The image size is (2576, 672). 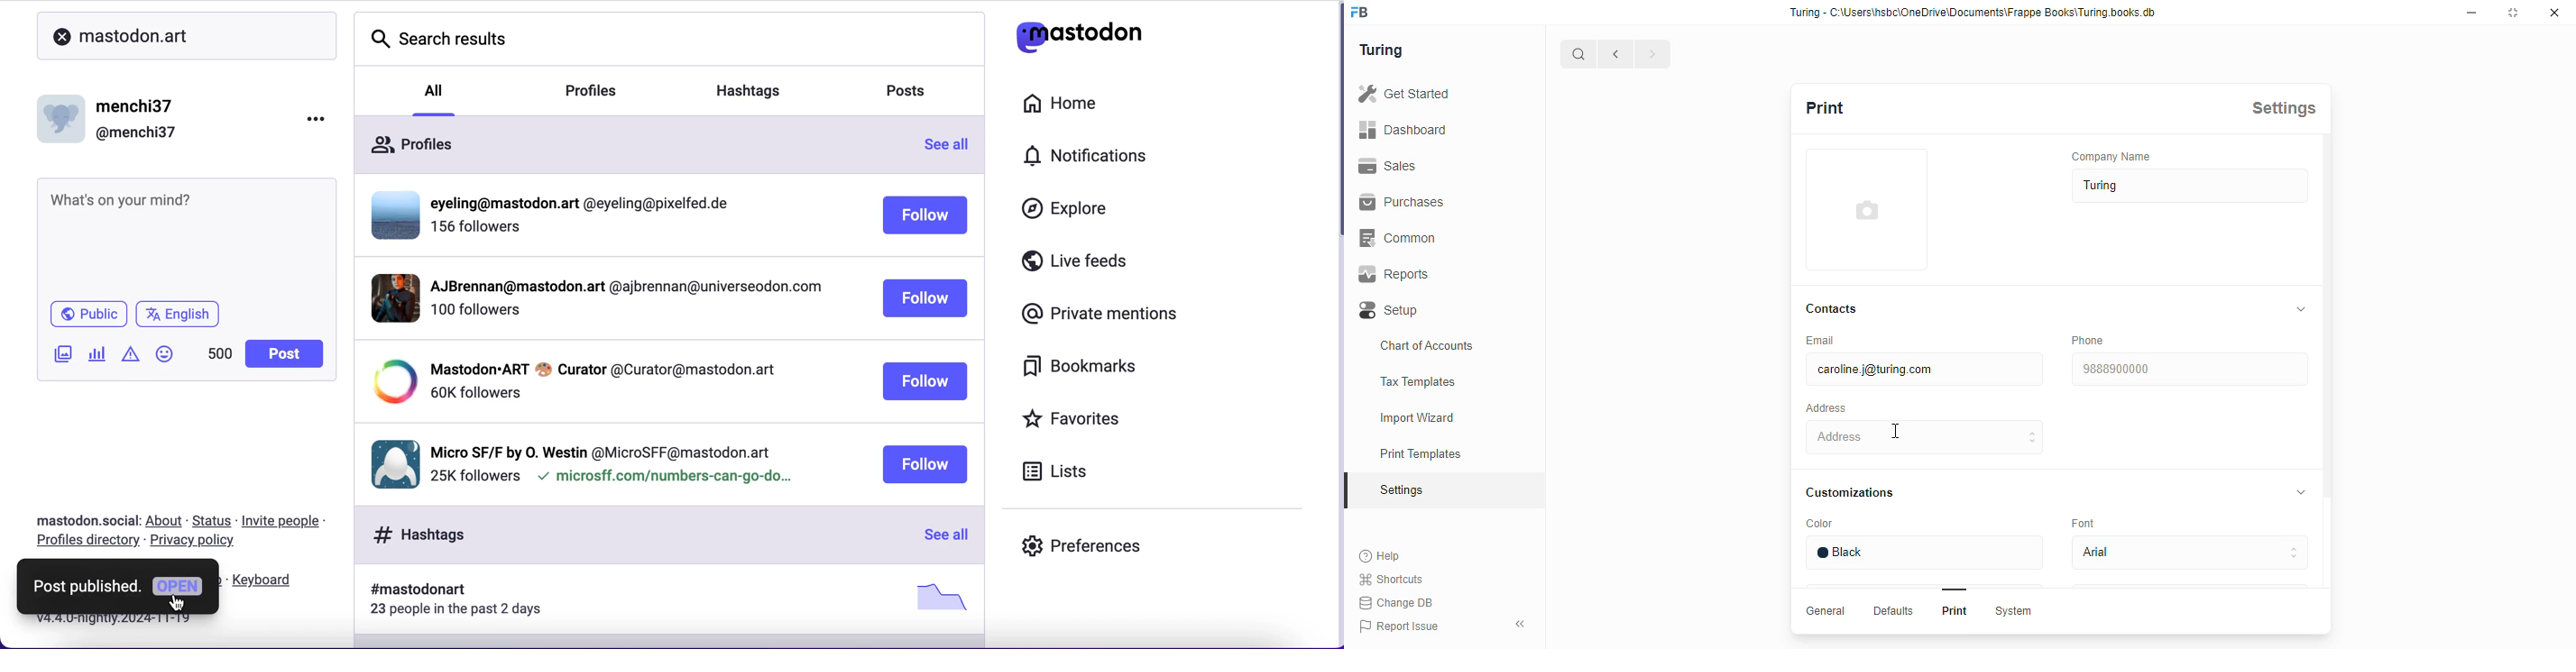 I want to click on shortcuts, so click(x=1391, y=580).